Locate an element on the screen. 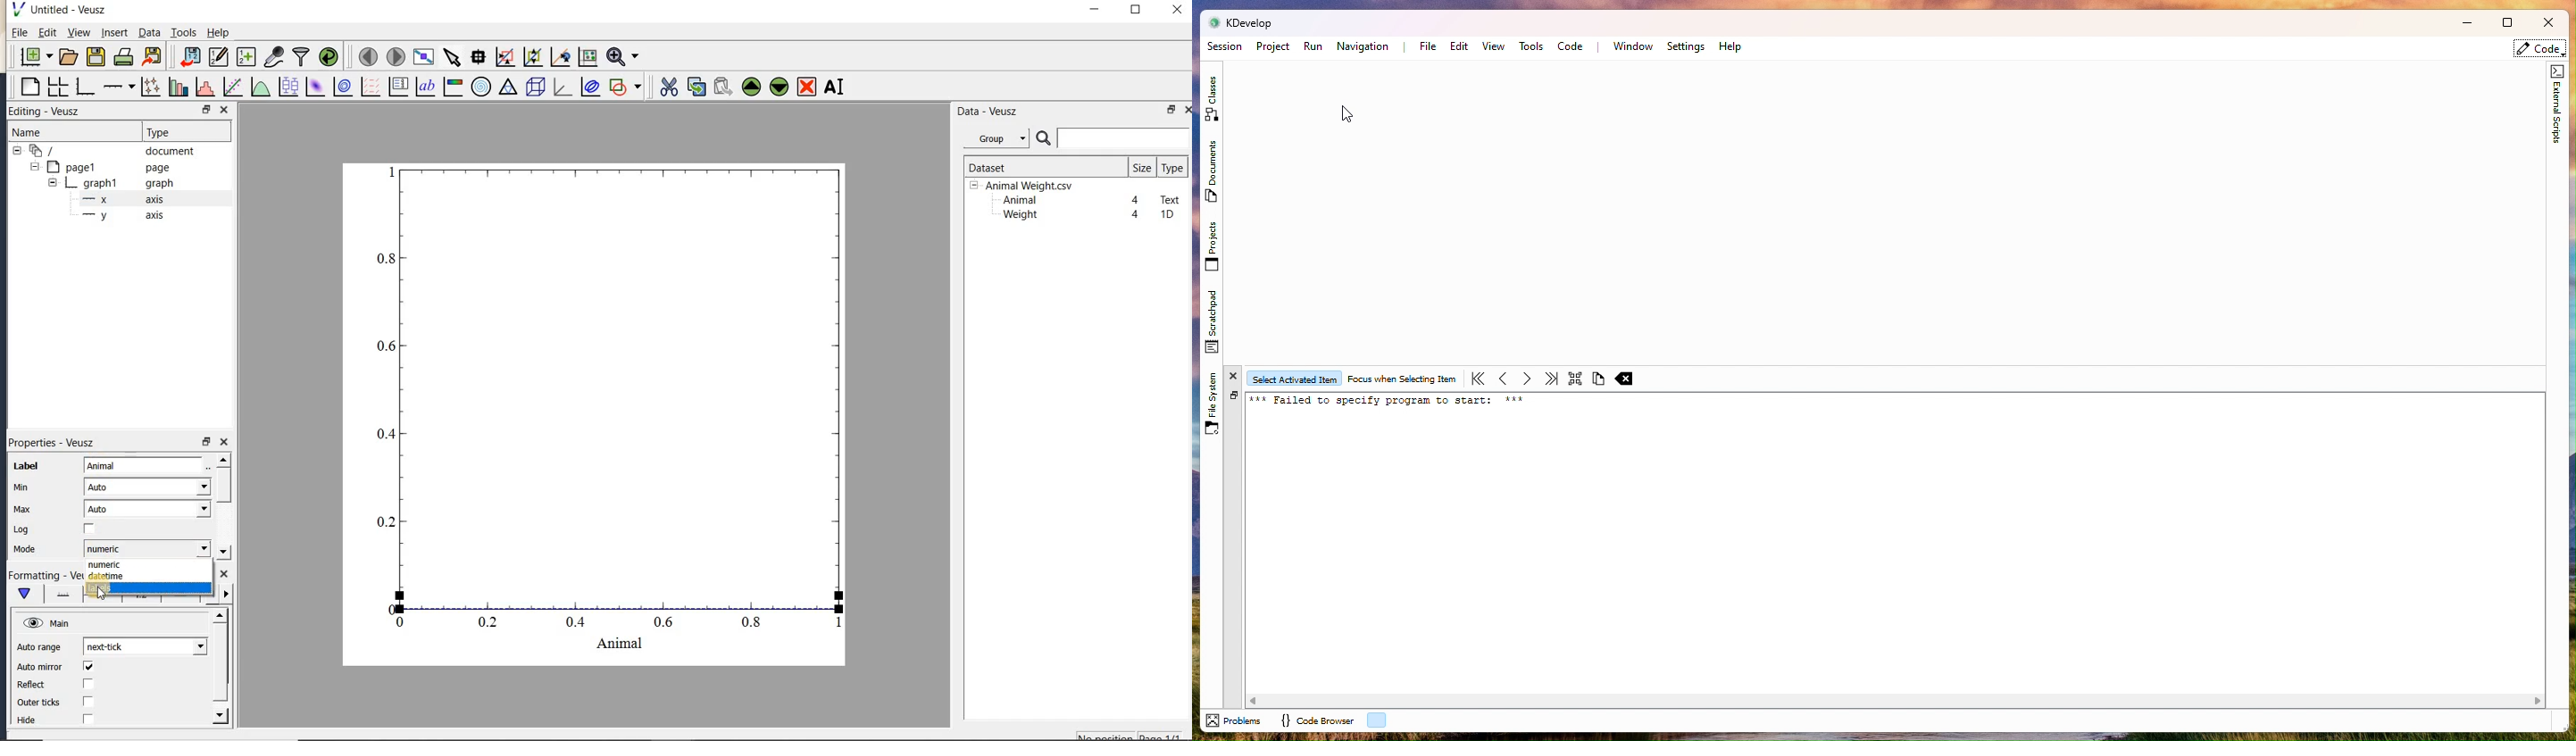  Tools is located at coordinates (185, 31).